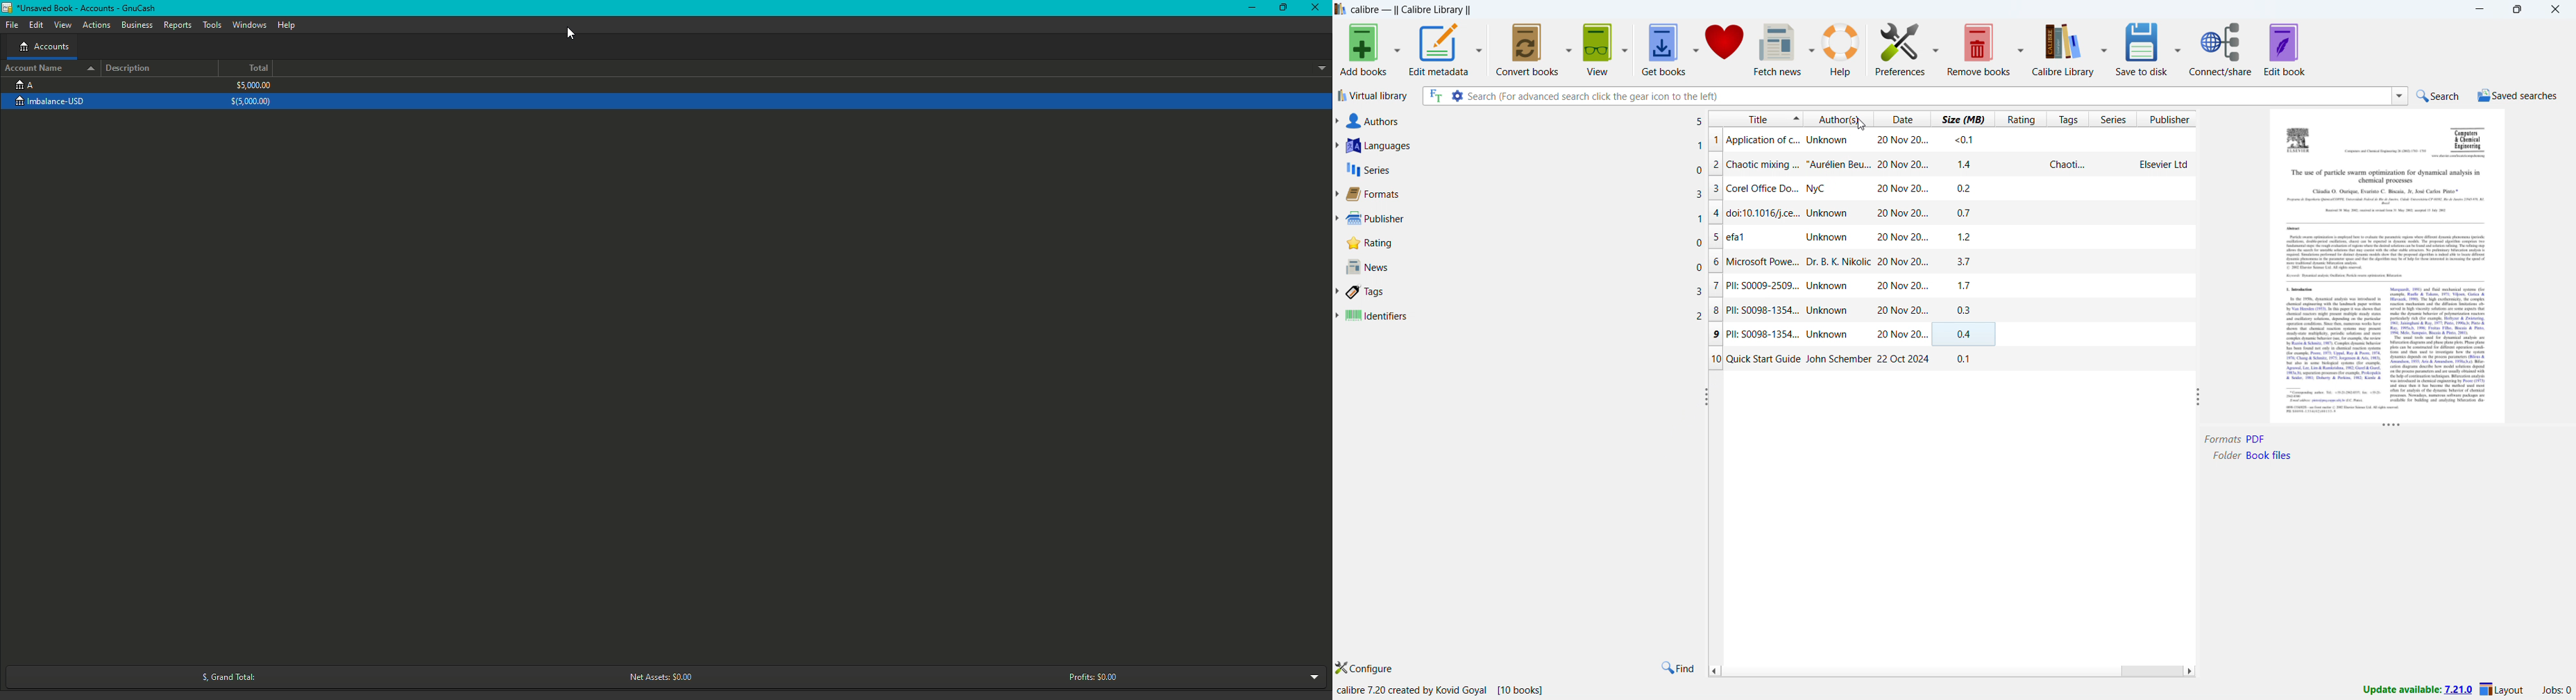 Image resolution: width=2576 pixels, height=700 pixels. What do you see at coordinates (15, 24) in the screenshot?
I see `File` at bounding box center [15, 24].